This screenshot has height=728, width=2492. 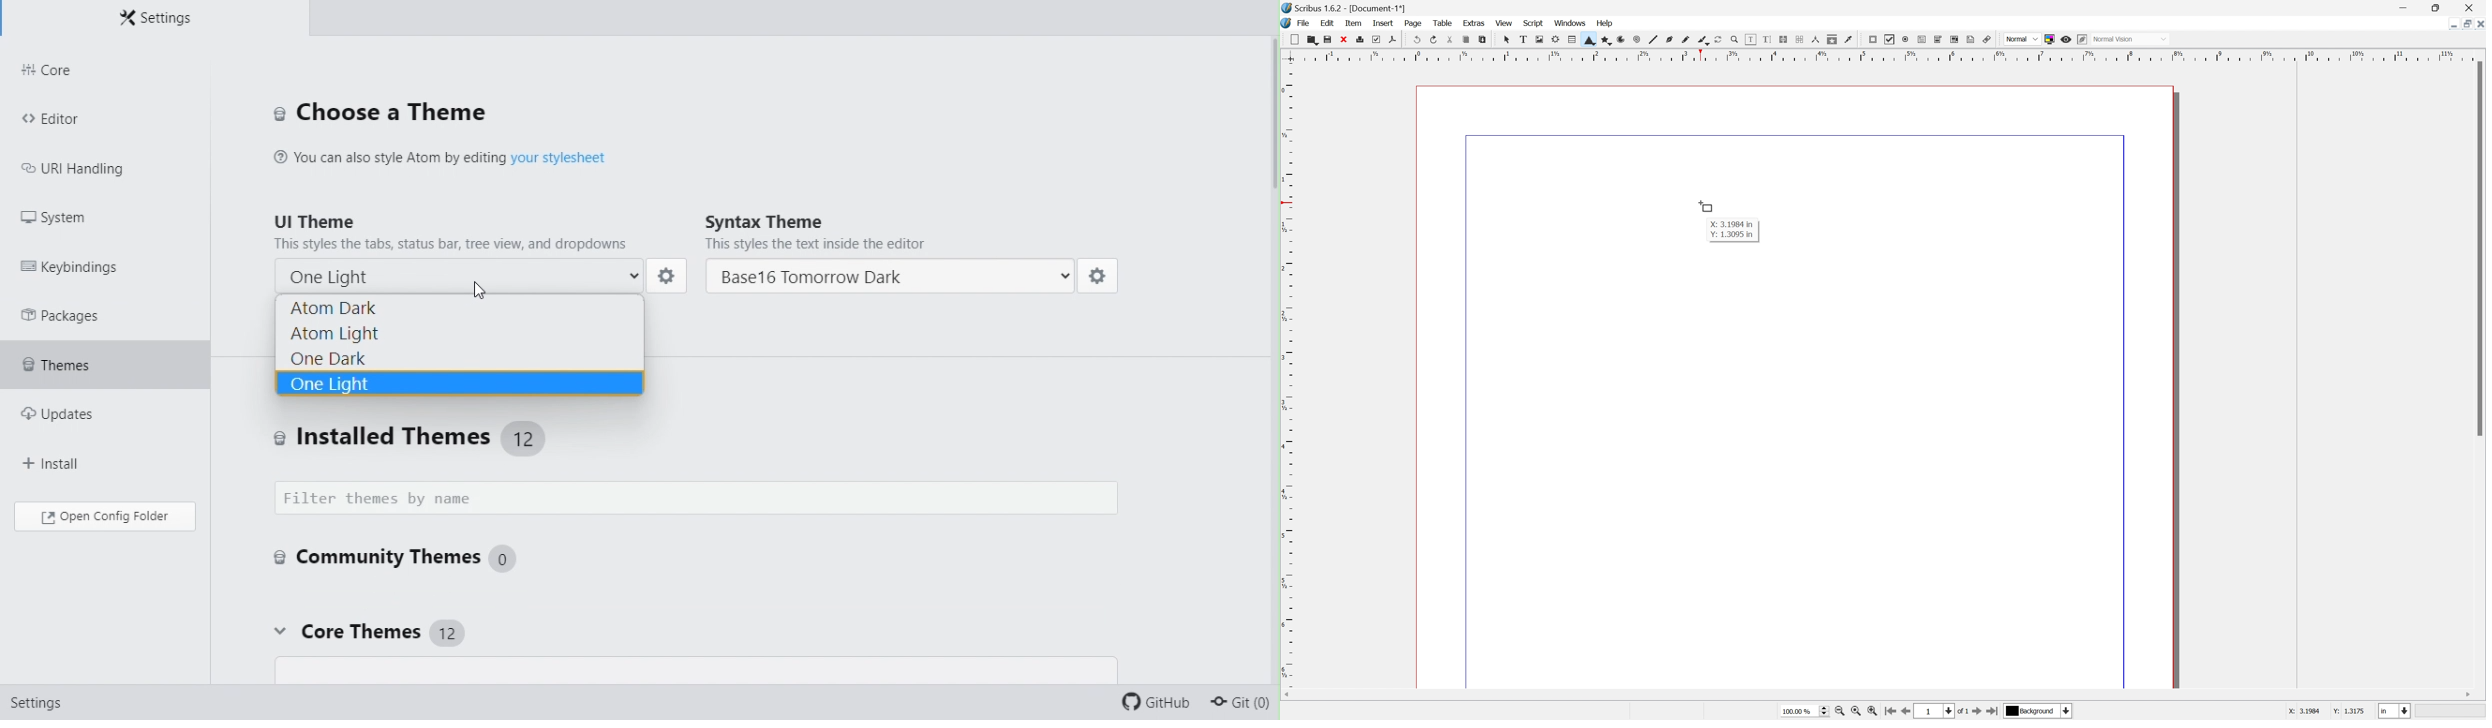 What do you see at coordinates (703, 499) in the screenshot?
I see `filter themes by name` at bounding box center [703, 499].